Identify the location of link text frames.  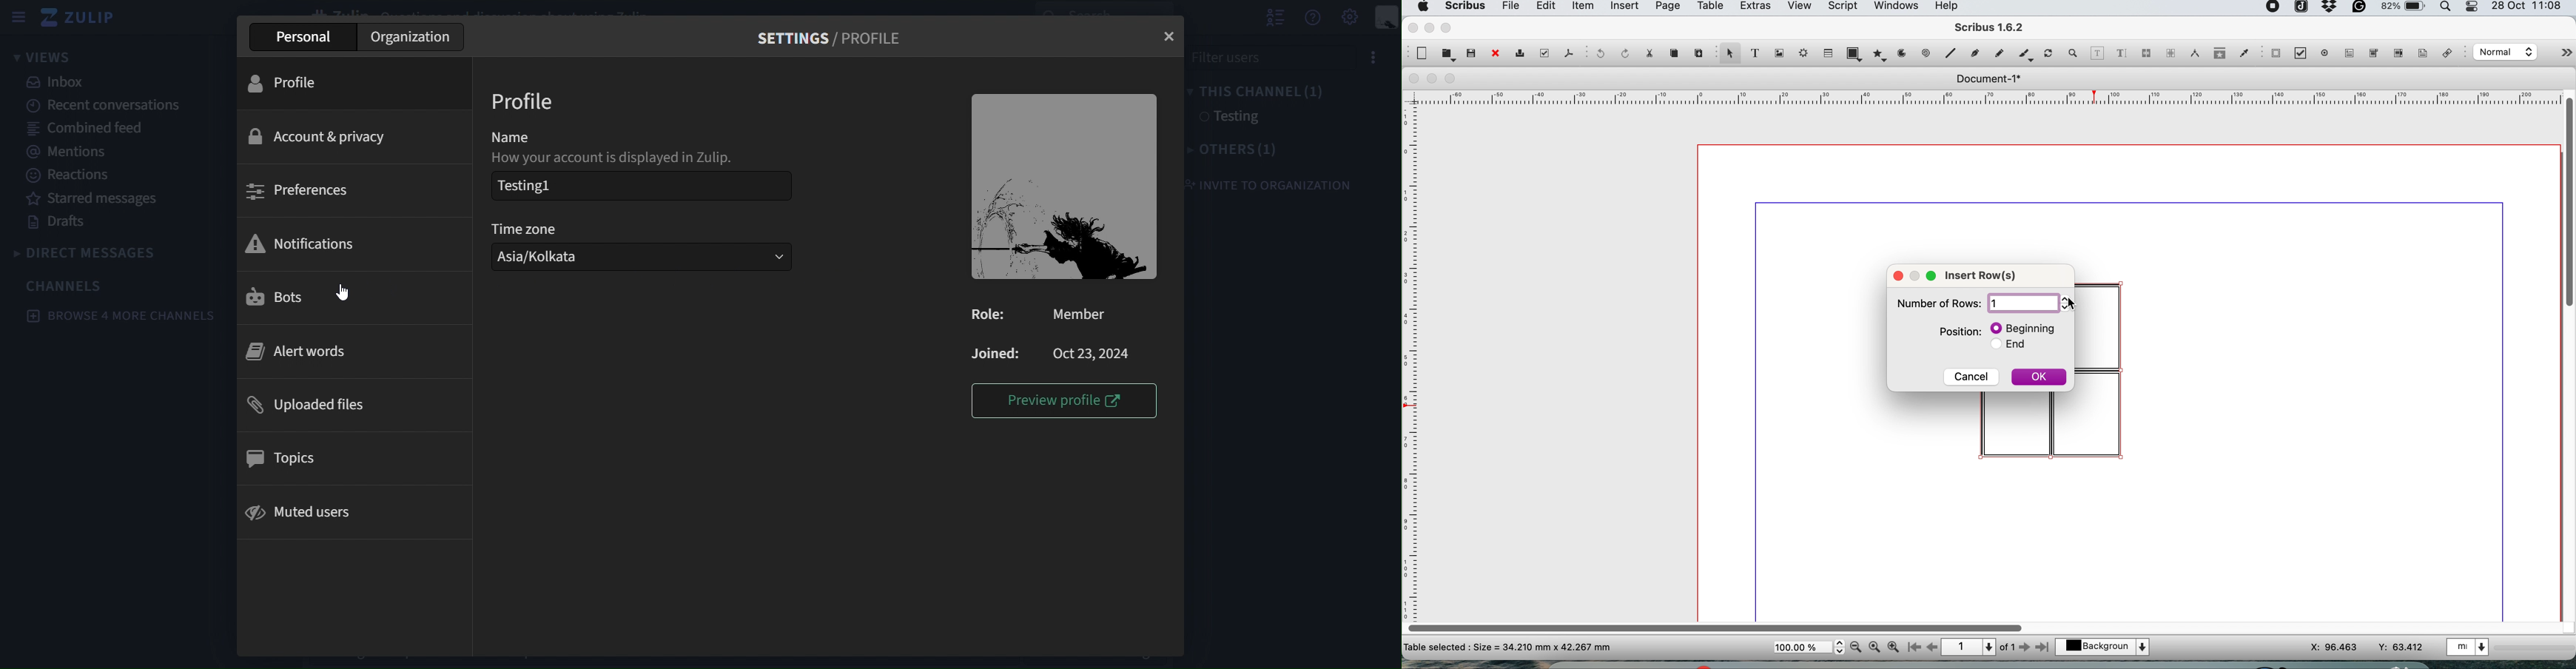
(2146, 55).